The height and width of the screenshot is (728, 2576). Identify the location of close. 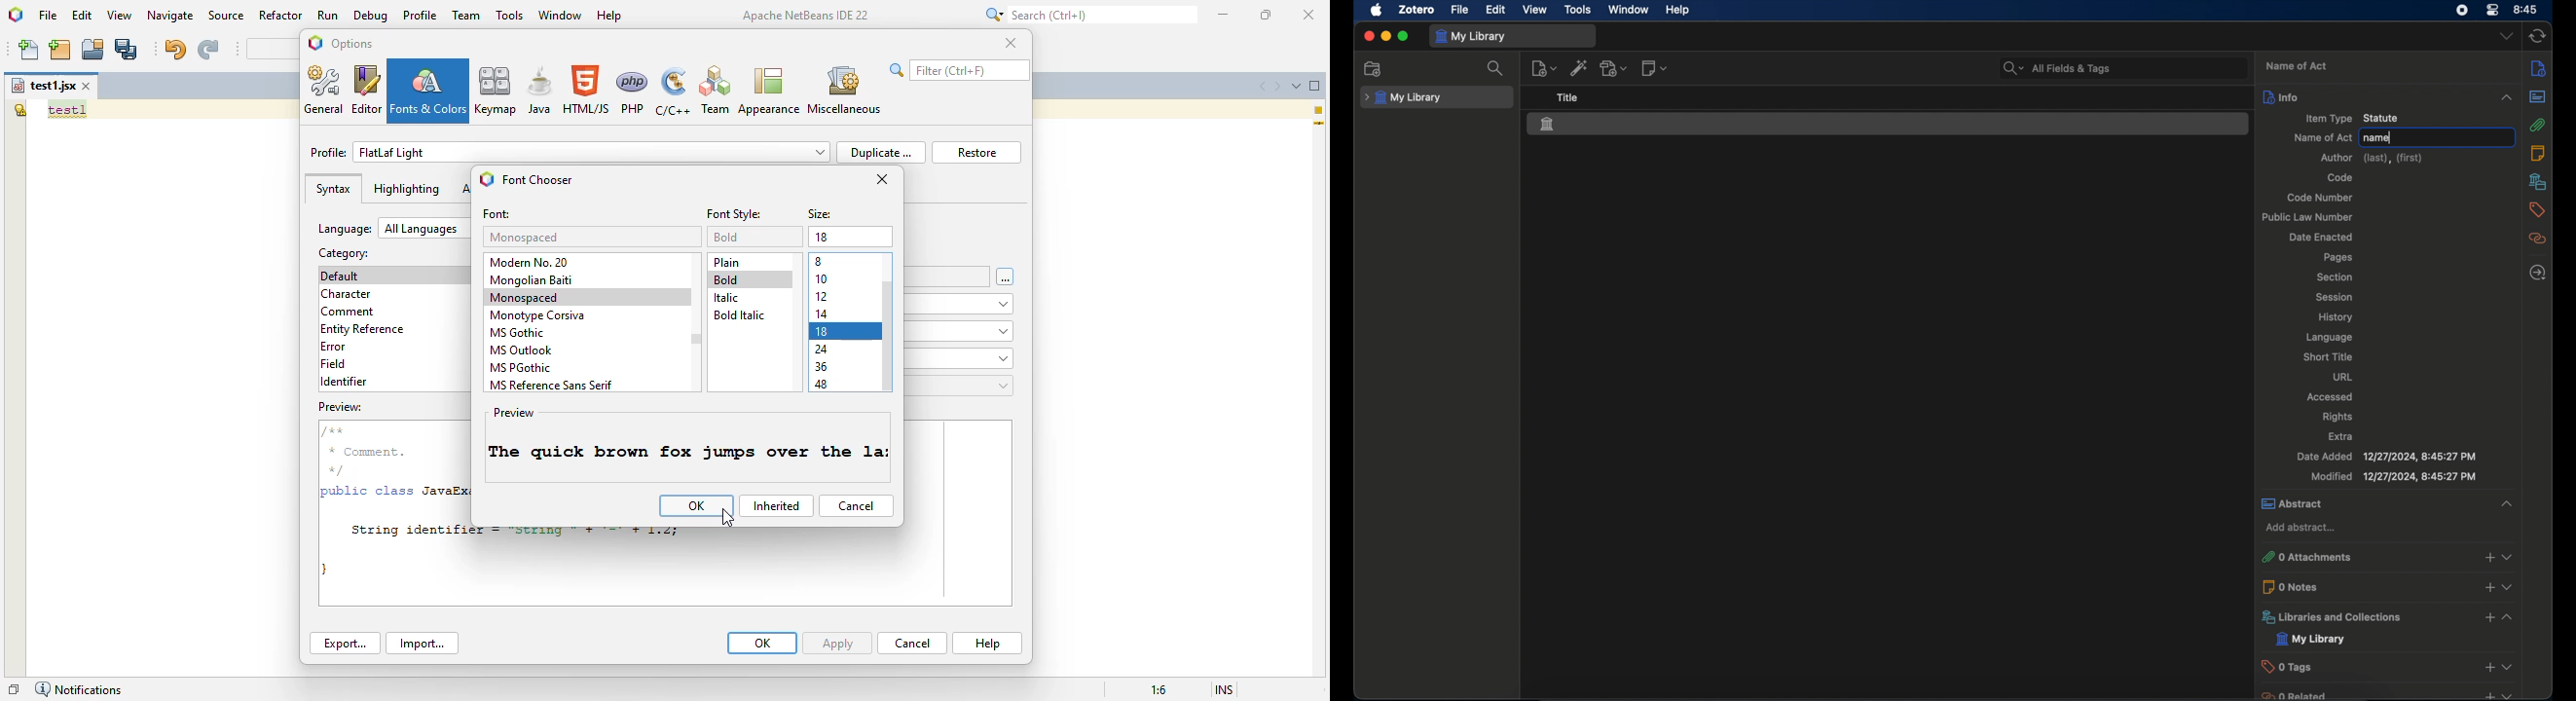
(1369, 36).